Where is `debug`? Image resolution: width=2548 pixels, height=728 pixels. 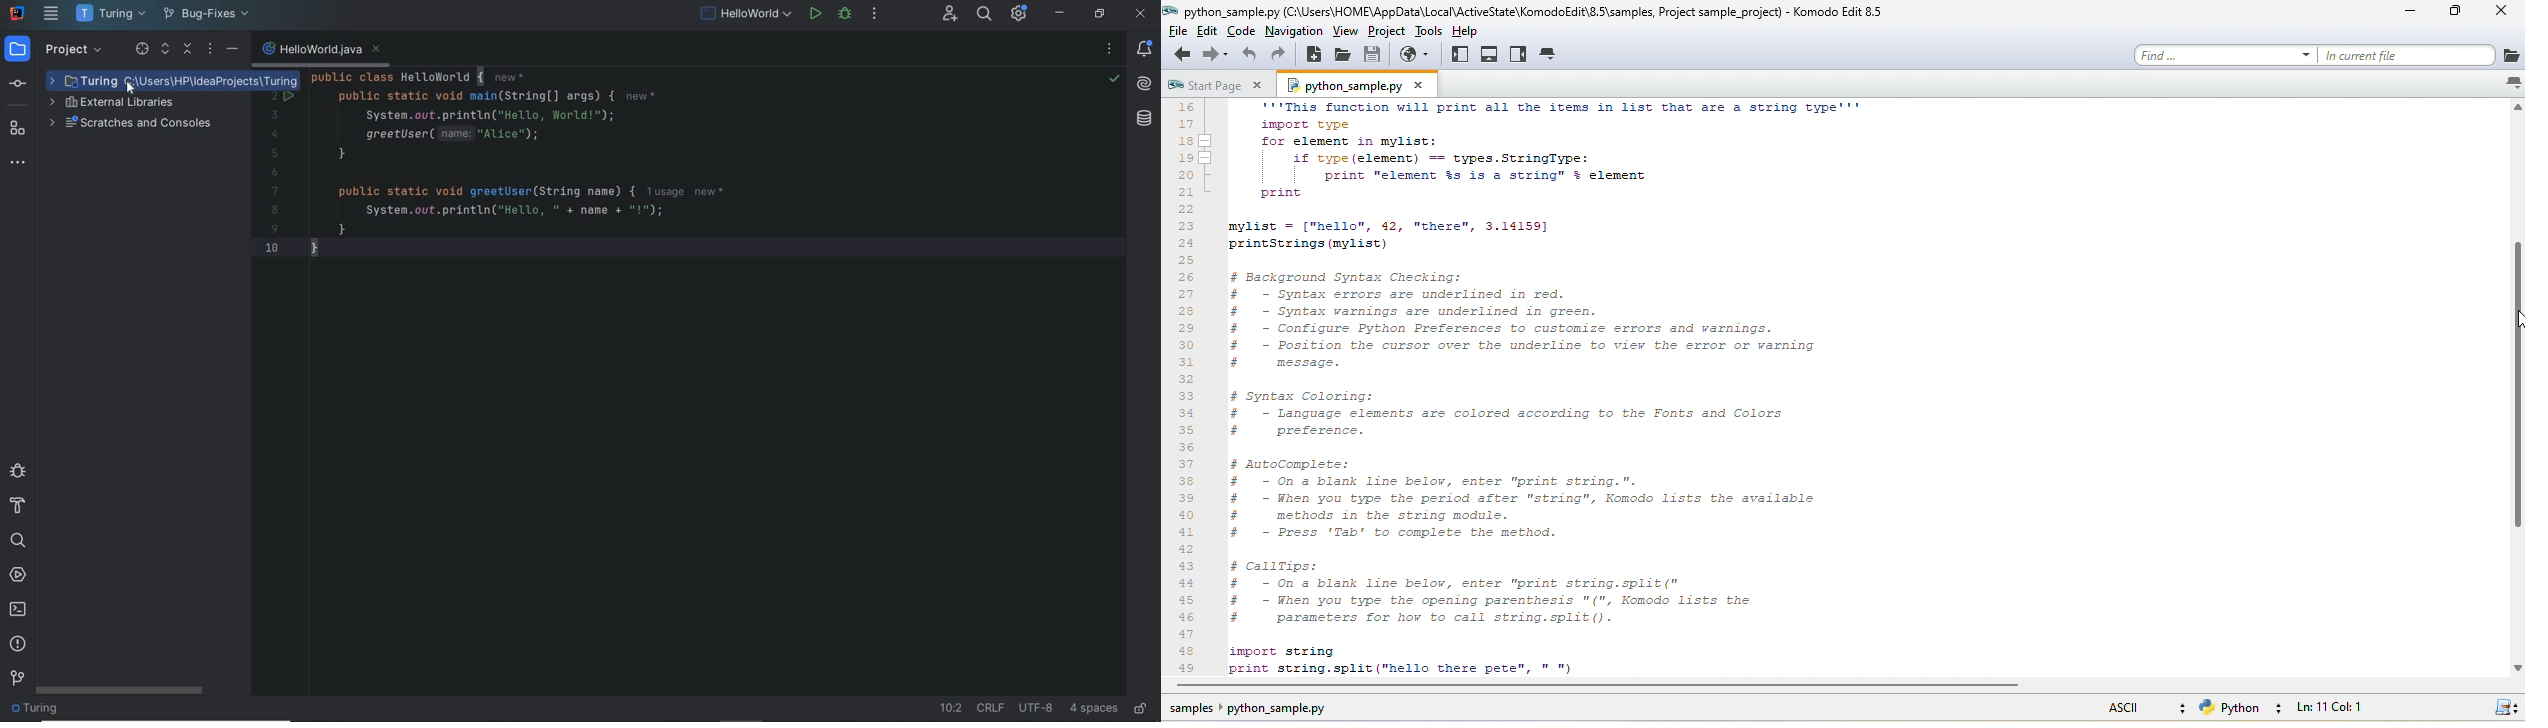
debug is located at coordinates (17, 471).